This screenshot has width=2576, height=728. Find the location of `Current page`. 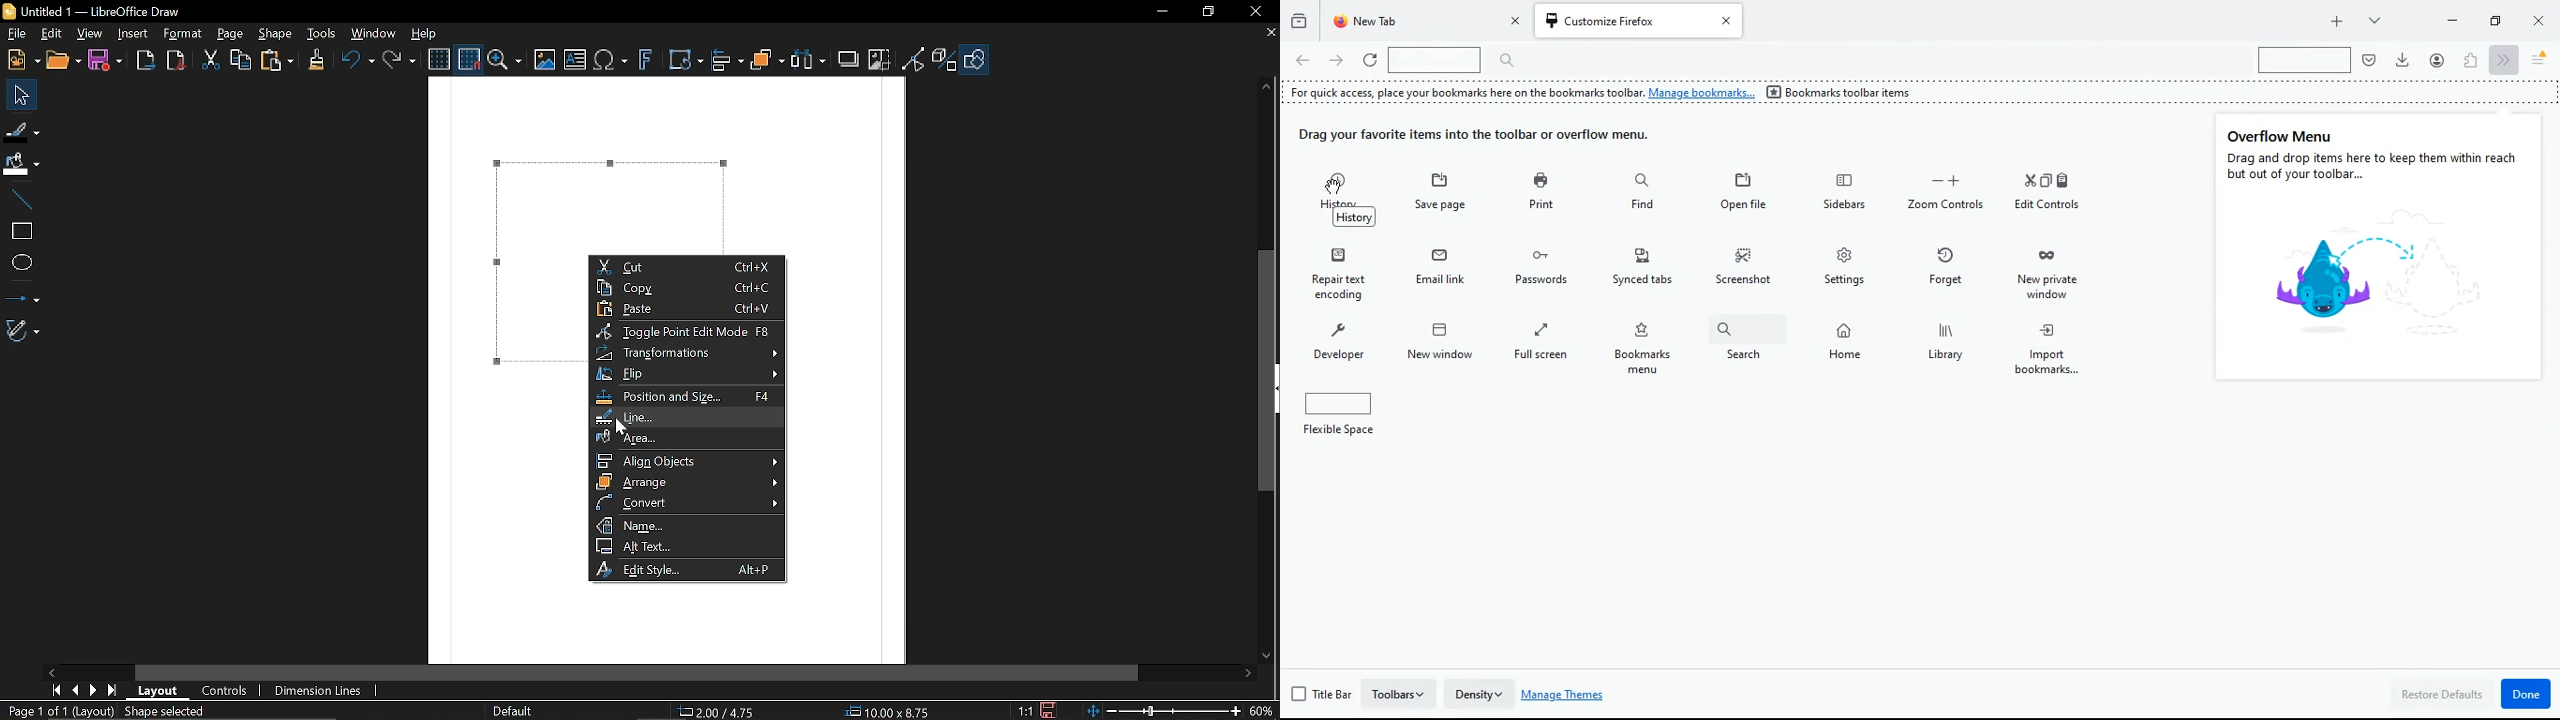

Current page is located at coordinates (58, 711).